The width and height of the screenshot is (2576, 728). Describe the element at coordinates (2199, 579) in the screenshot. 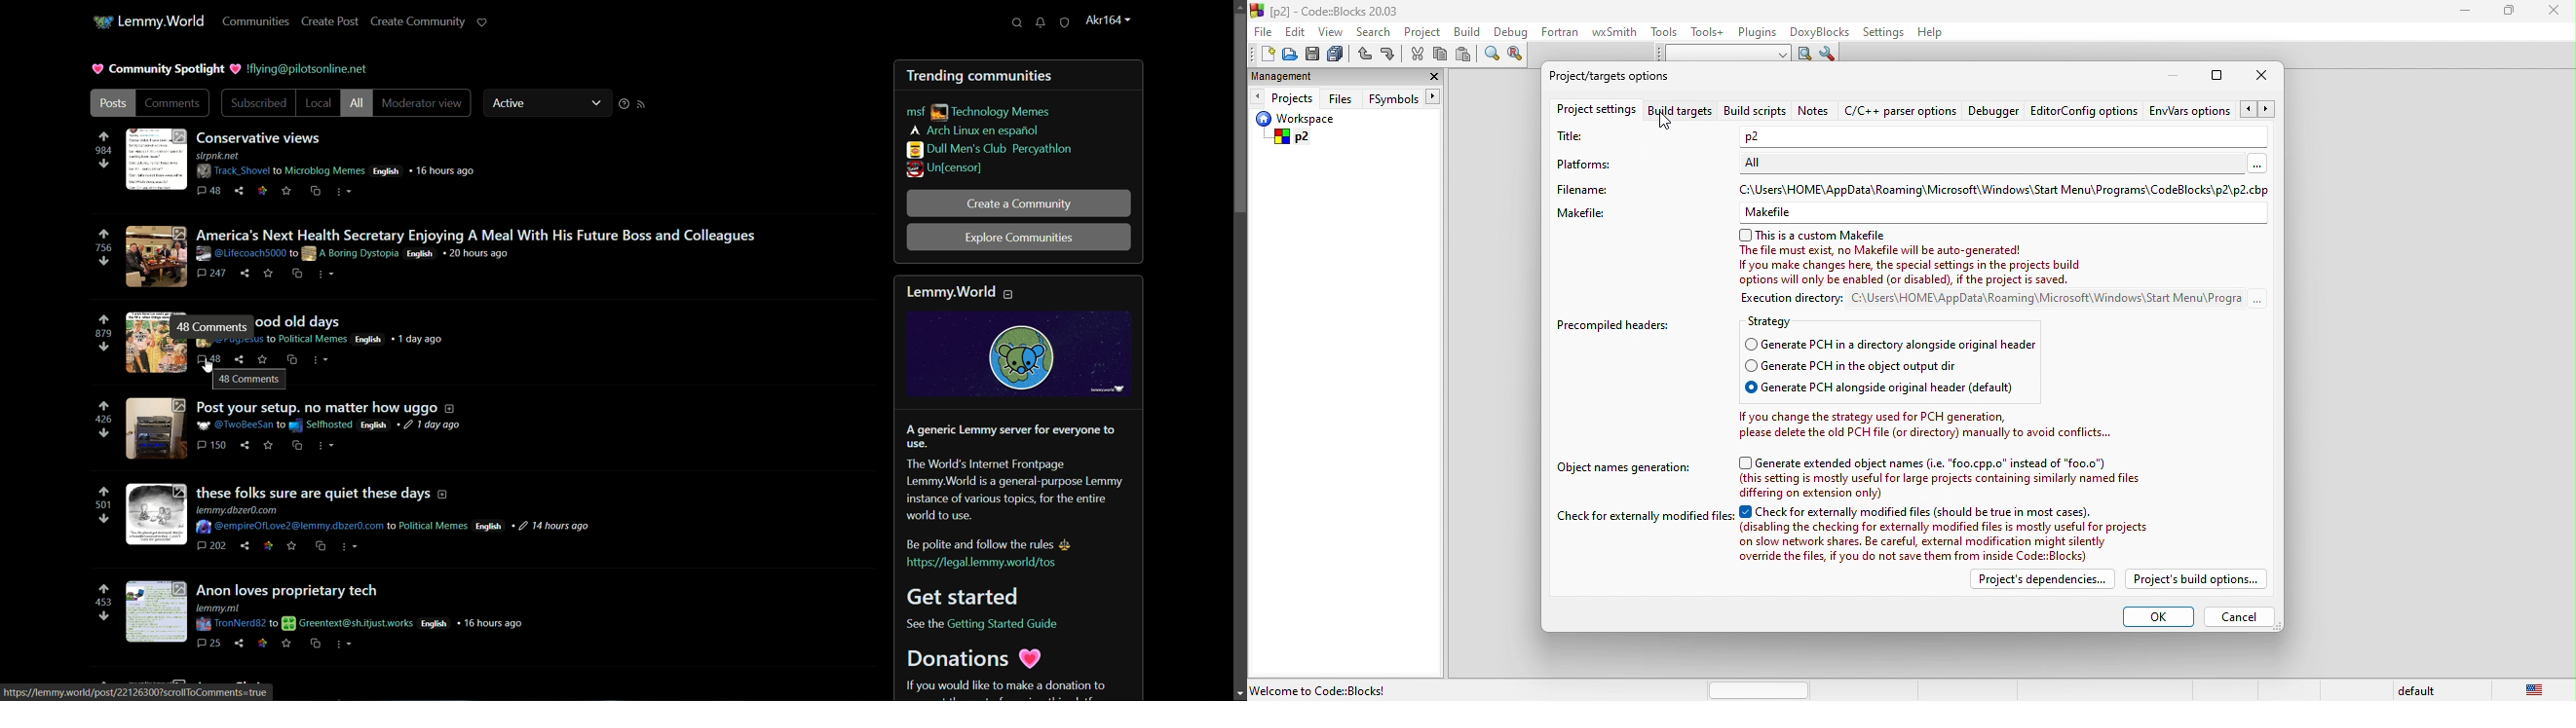

I see `projects build options` at that location.